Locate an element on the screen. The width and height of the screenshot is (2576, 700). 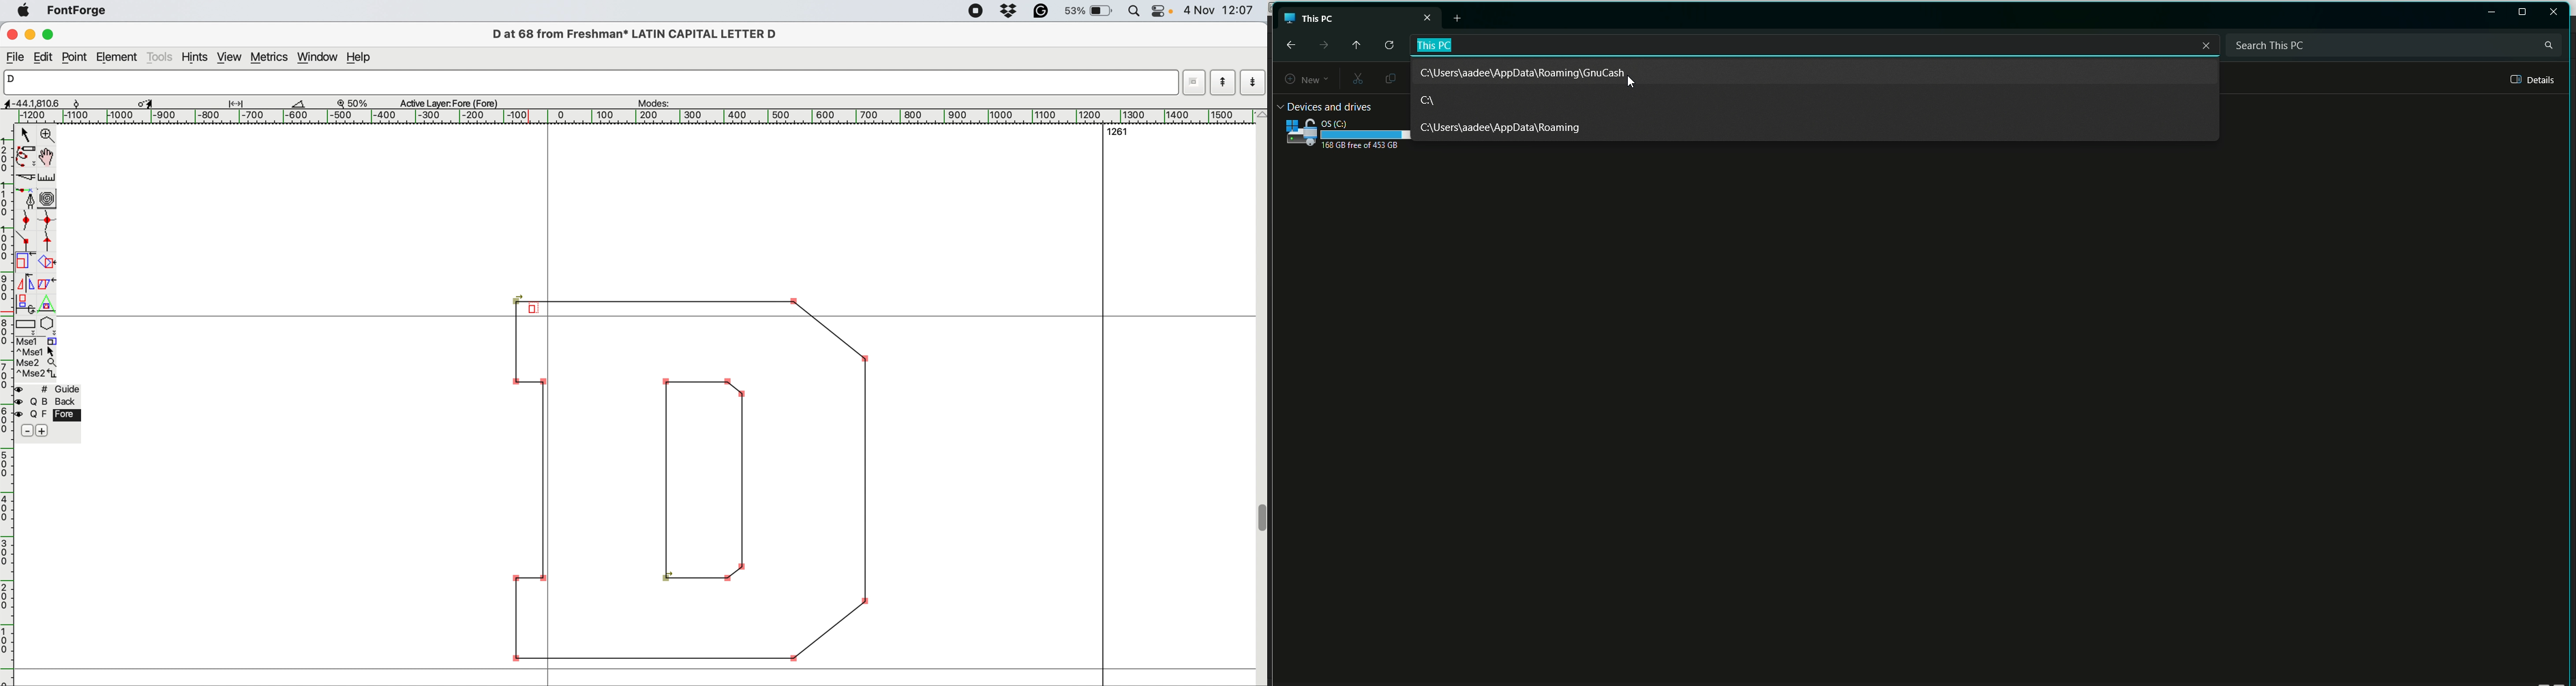
zoom detail is located at coordinates (349, 103).